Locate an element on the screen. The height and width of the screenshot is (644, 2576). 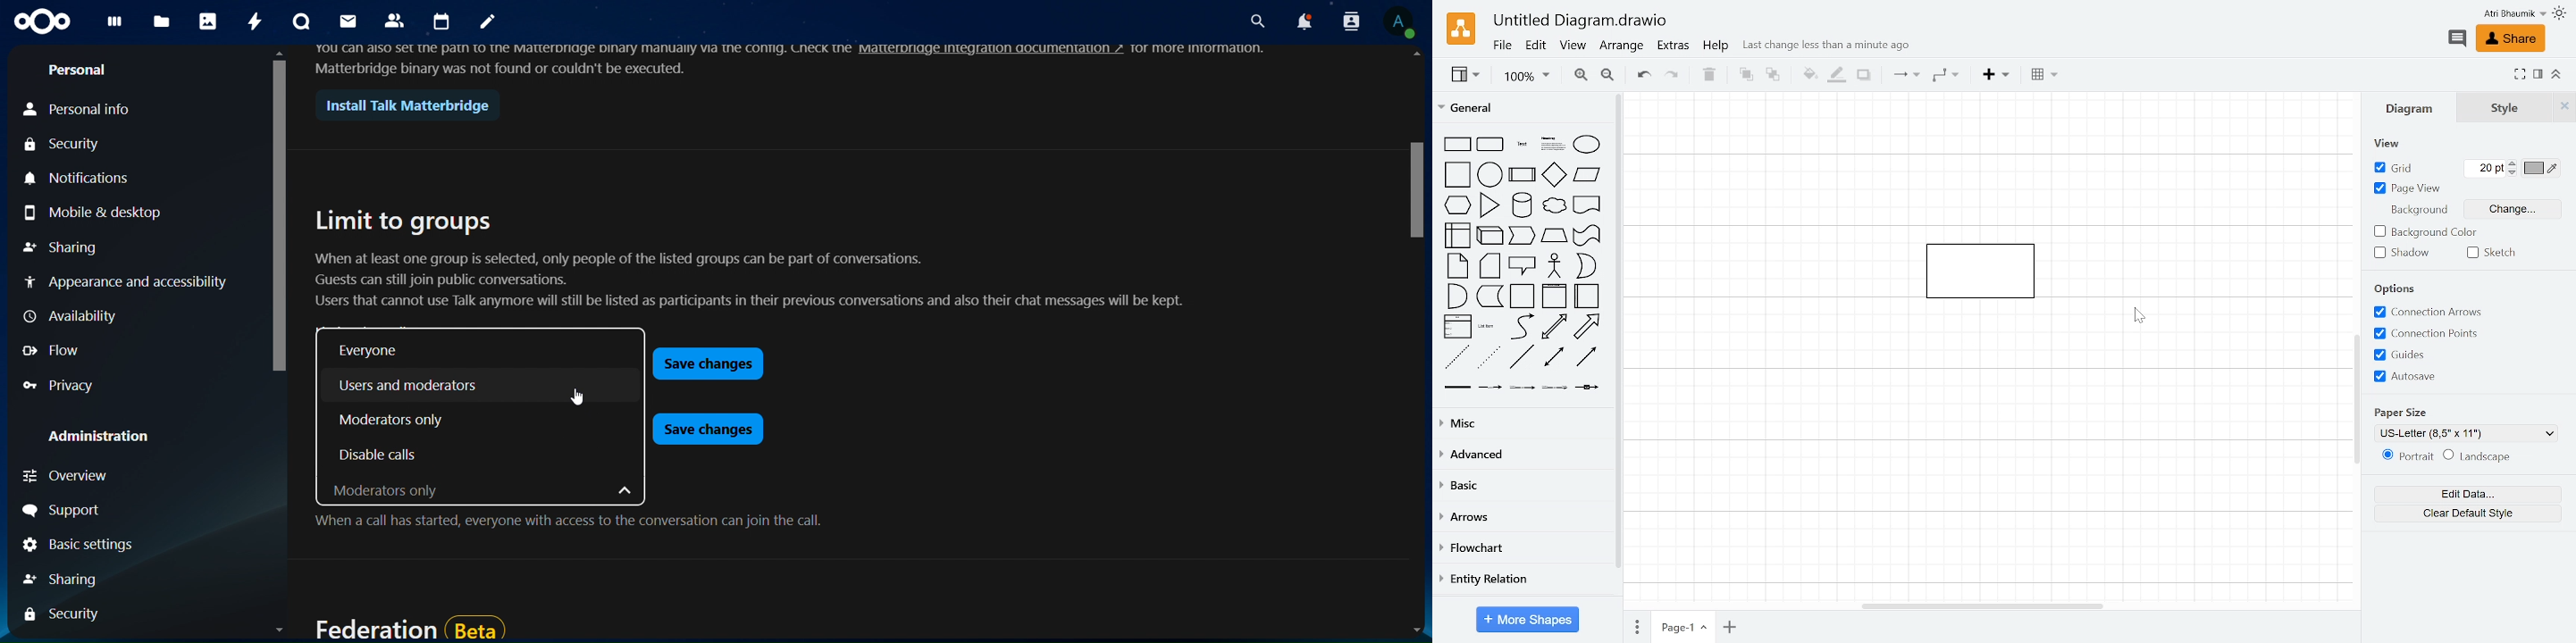
Arrows is located at coordinates (1526, 514).